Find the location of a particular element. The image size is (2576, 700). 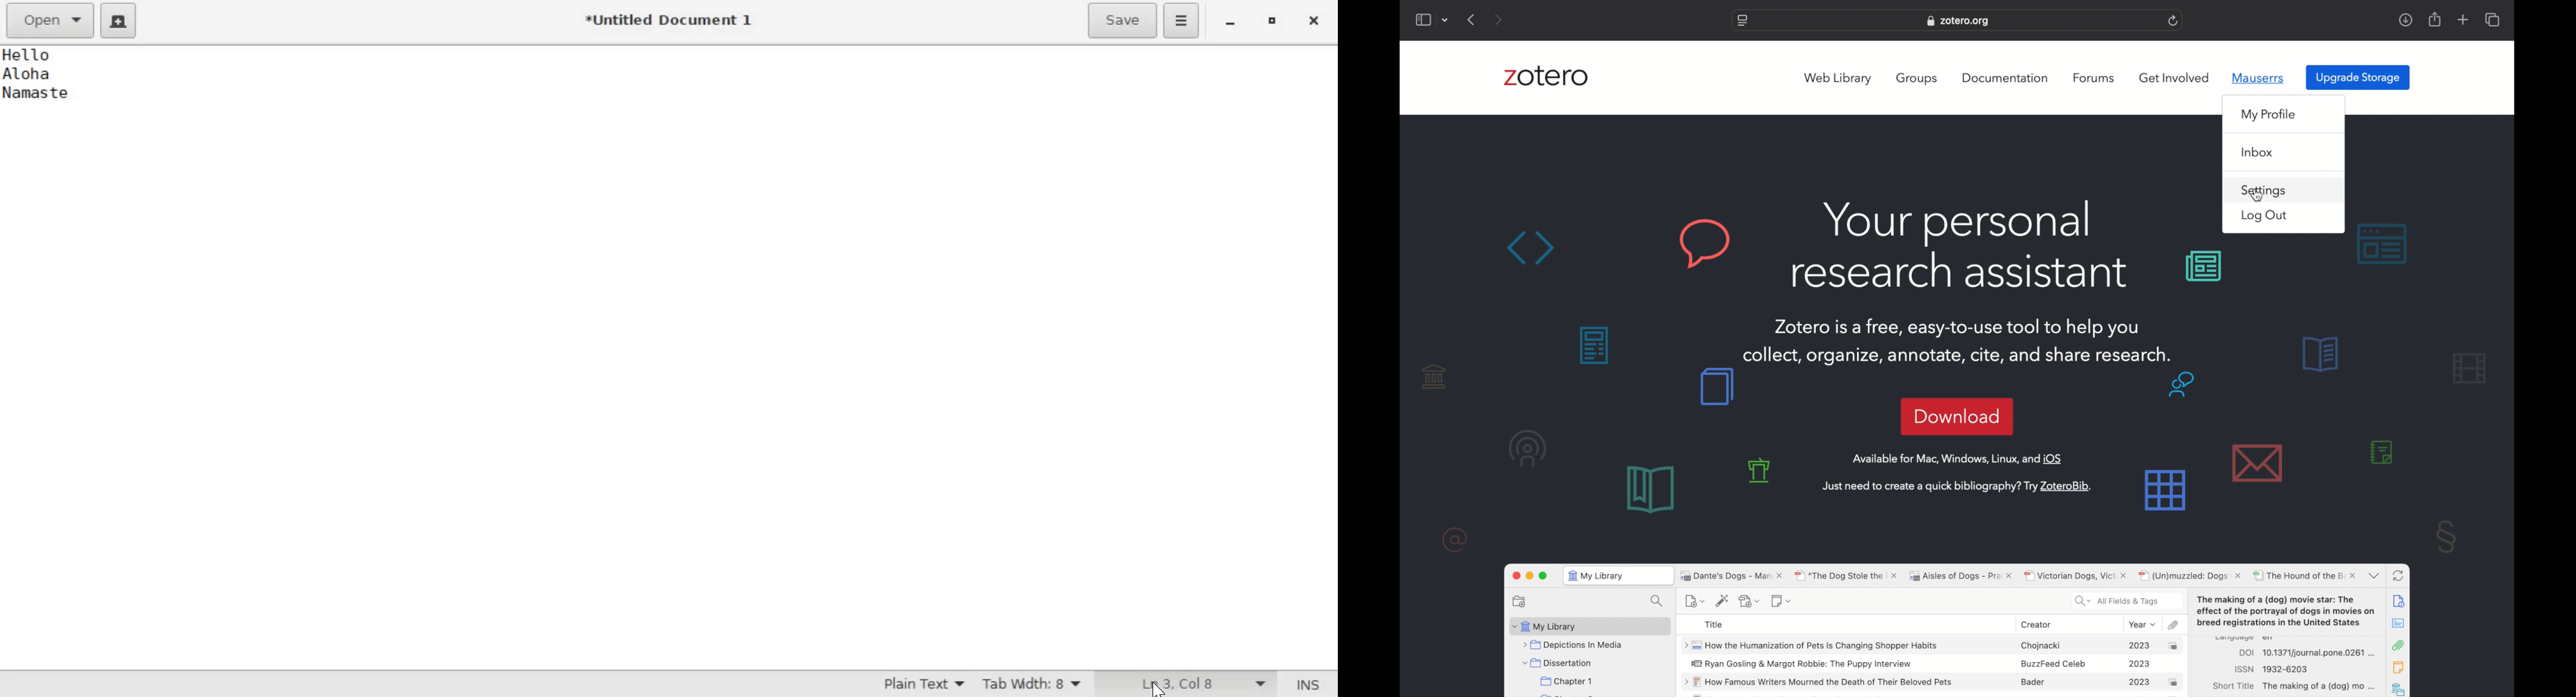

zotero is located at coordinates (1546, 78).